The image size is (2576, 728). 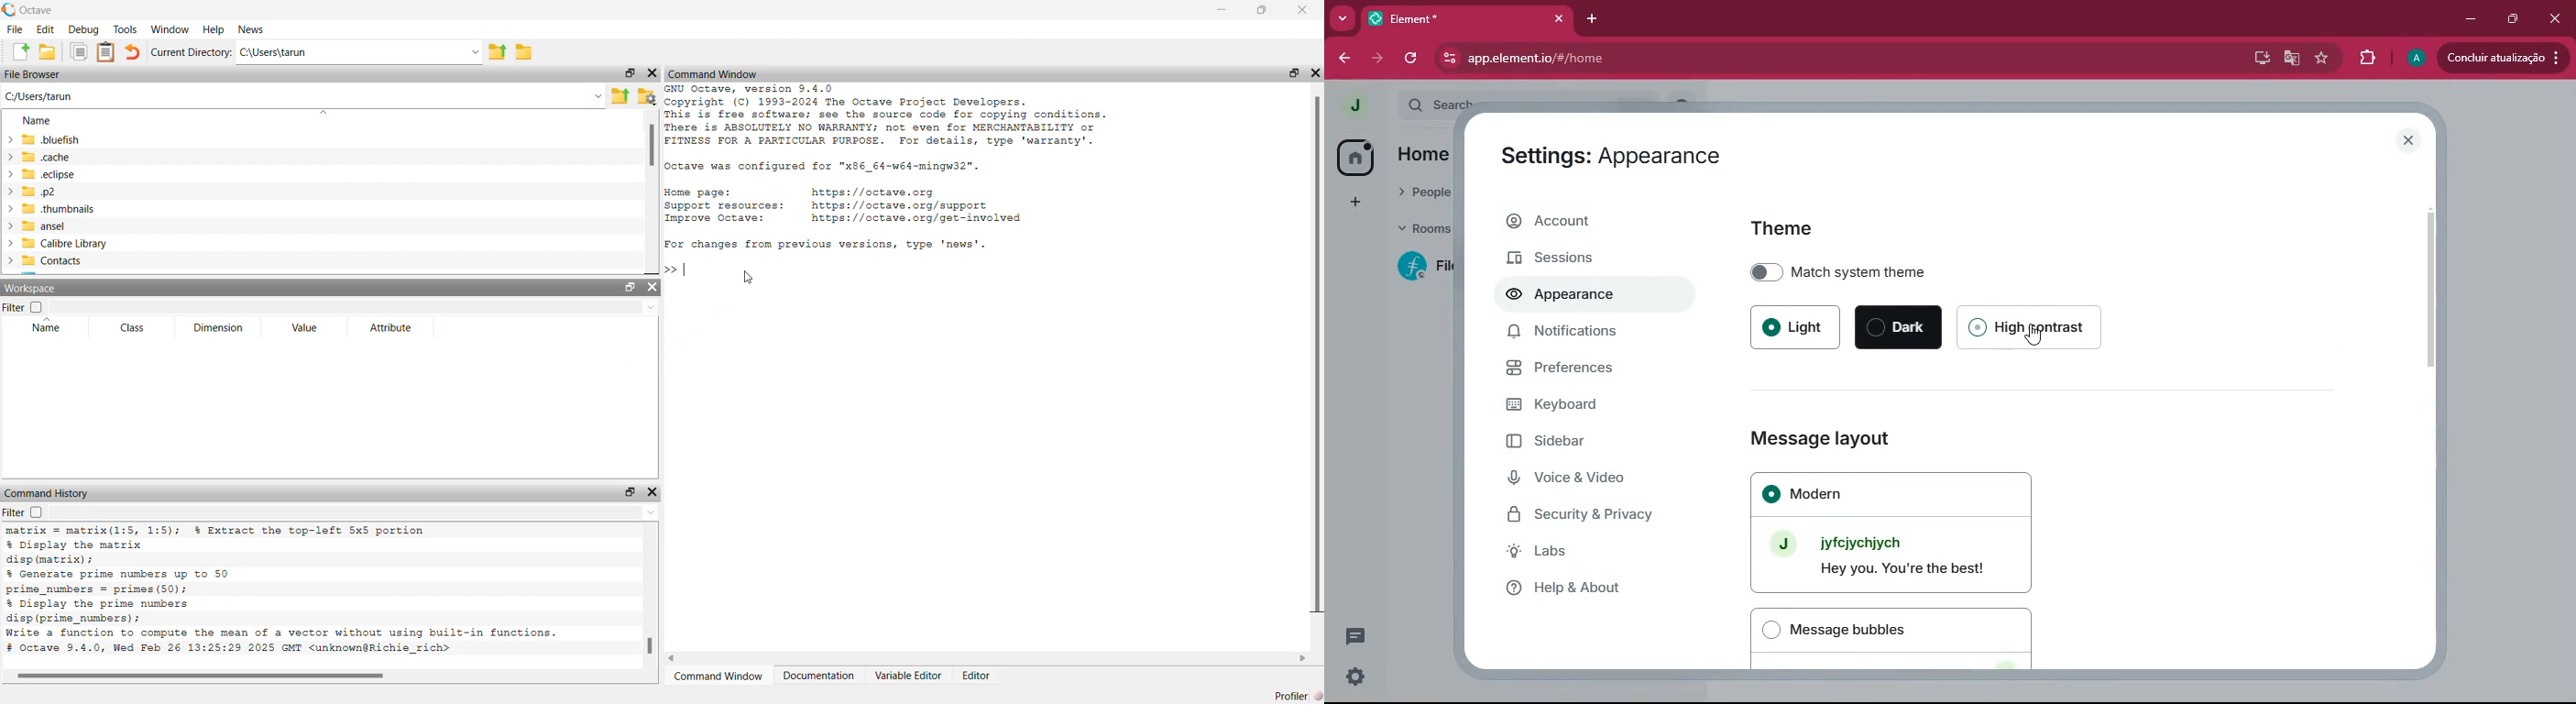 What do you see at coordinates (54, 260) in the screenshot?
I see `contacts` at bounding box center [54, 260].